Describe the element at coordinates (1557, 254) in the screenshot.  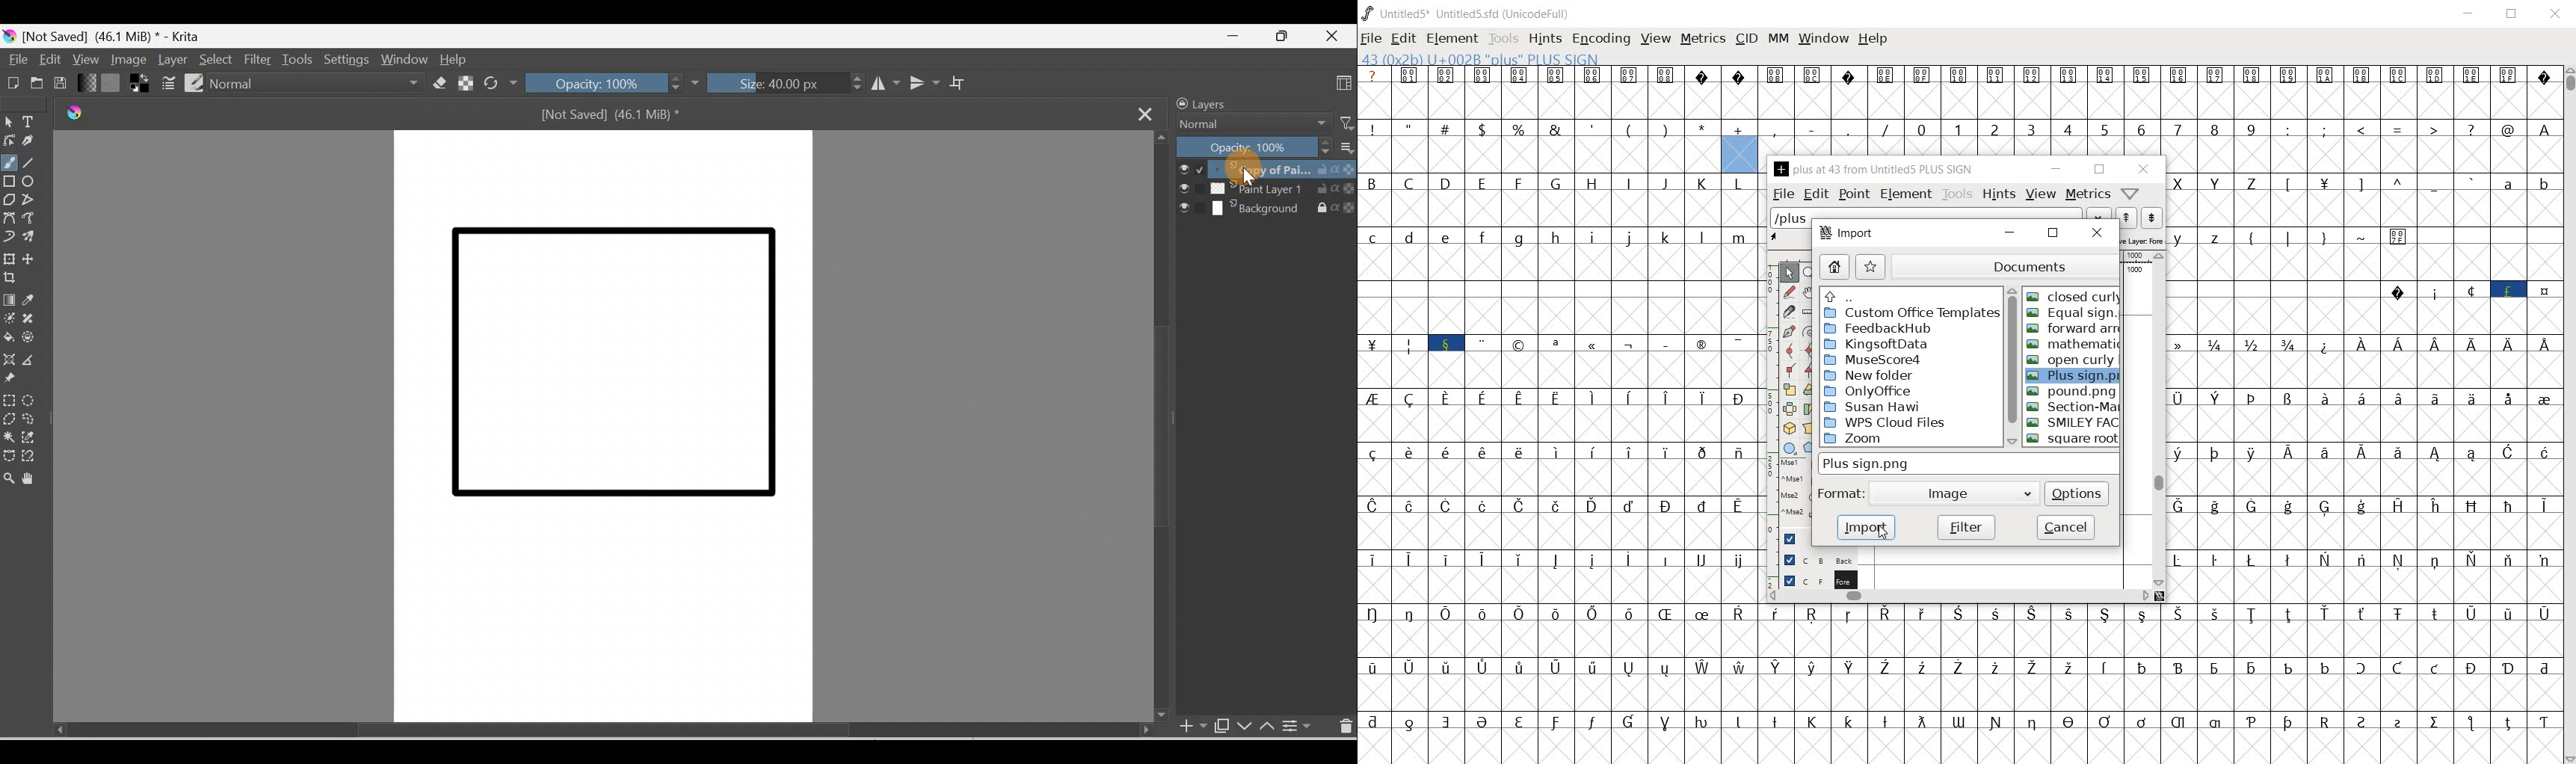
I see `alphabets` at that location.